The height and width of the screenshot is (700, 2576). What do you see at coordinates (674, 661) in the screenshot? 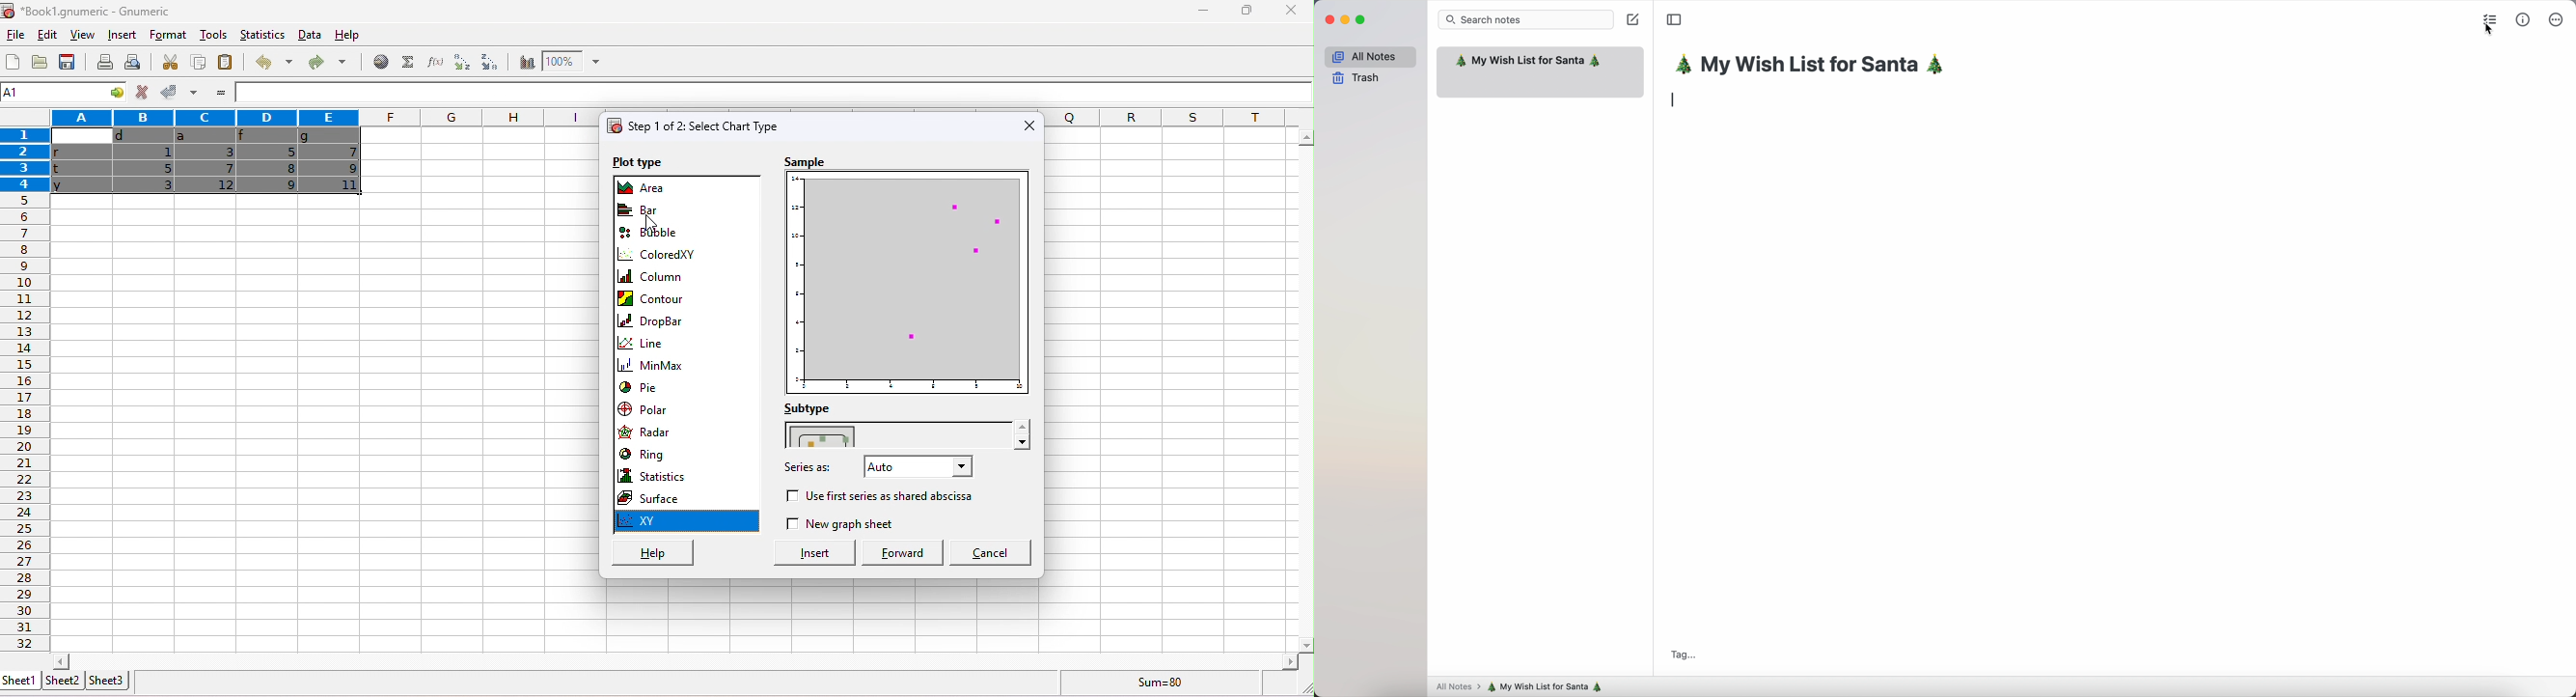
I see `horizontal slider` at bounding box center [674, 661].